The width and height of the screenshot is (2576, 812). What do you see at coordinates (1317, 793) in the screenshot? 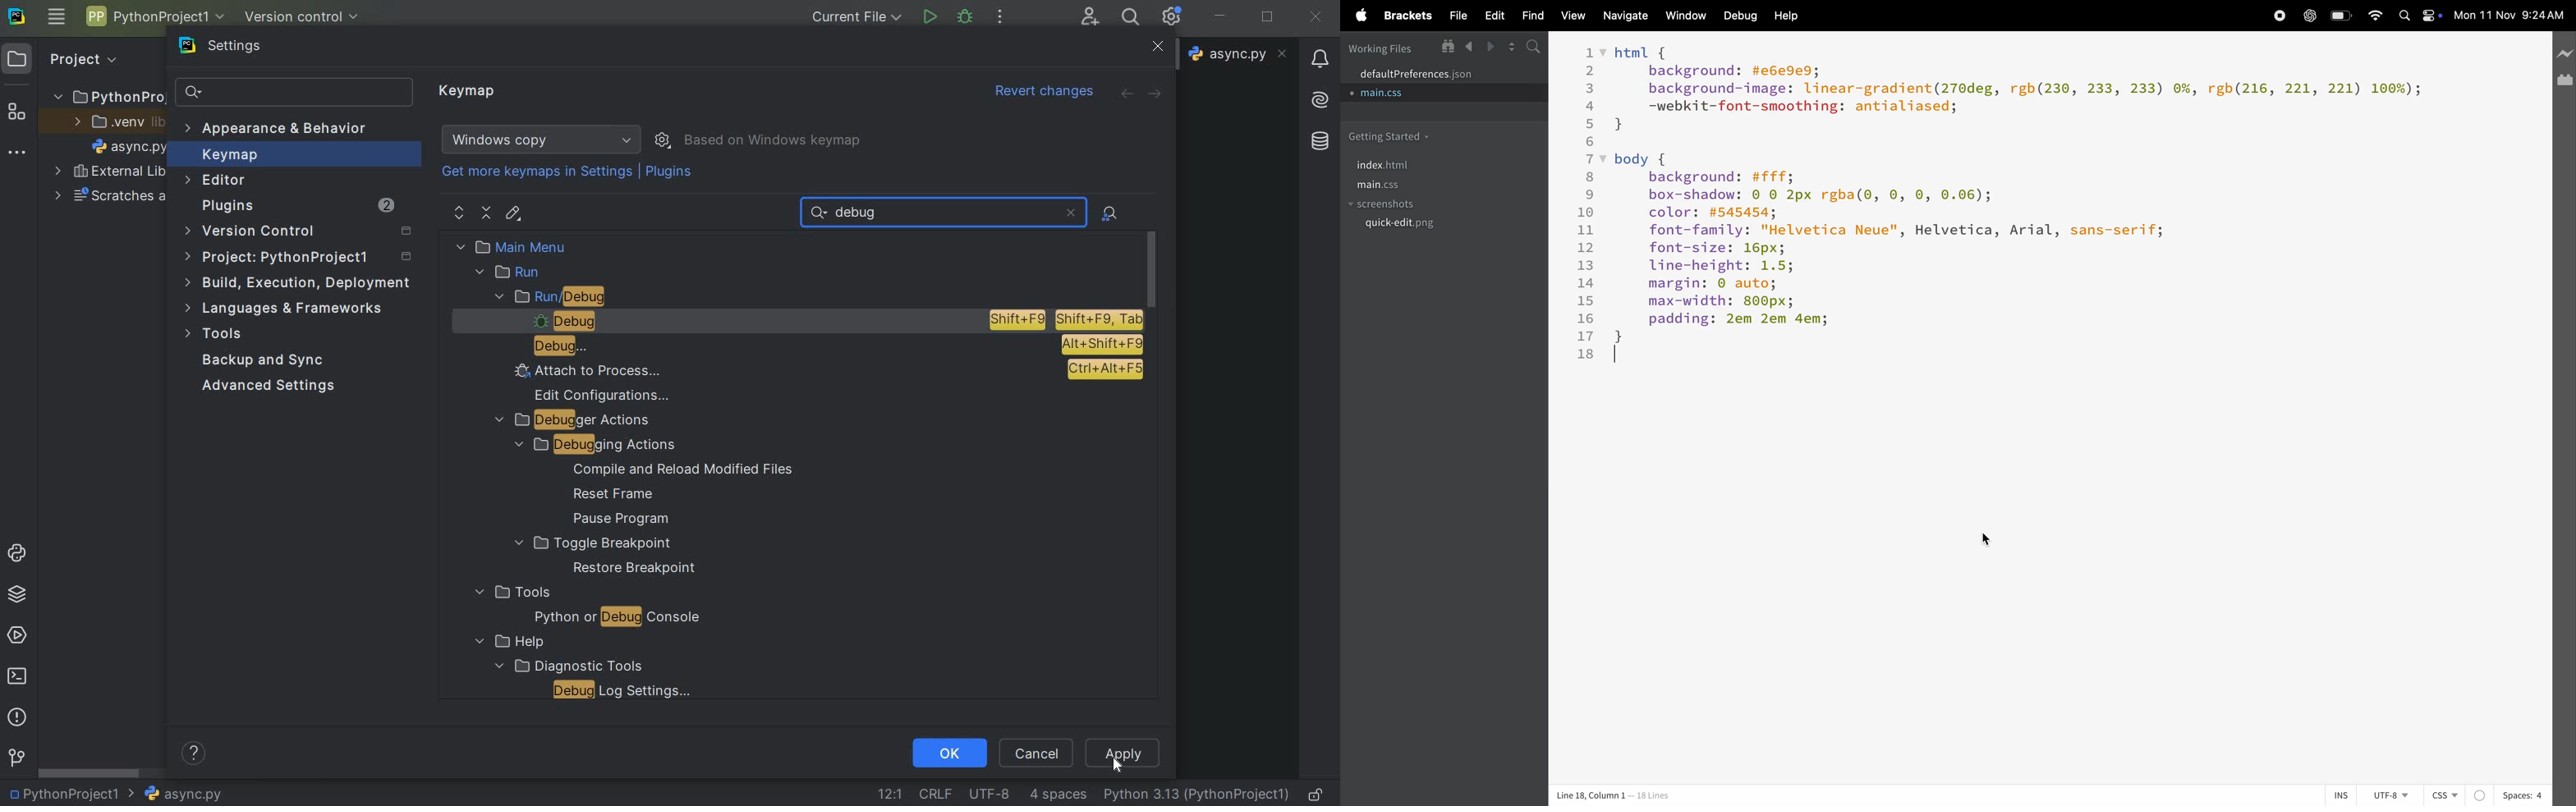
I see `make file readable only` at bounding box center [1317, 793].